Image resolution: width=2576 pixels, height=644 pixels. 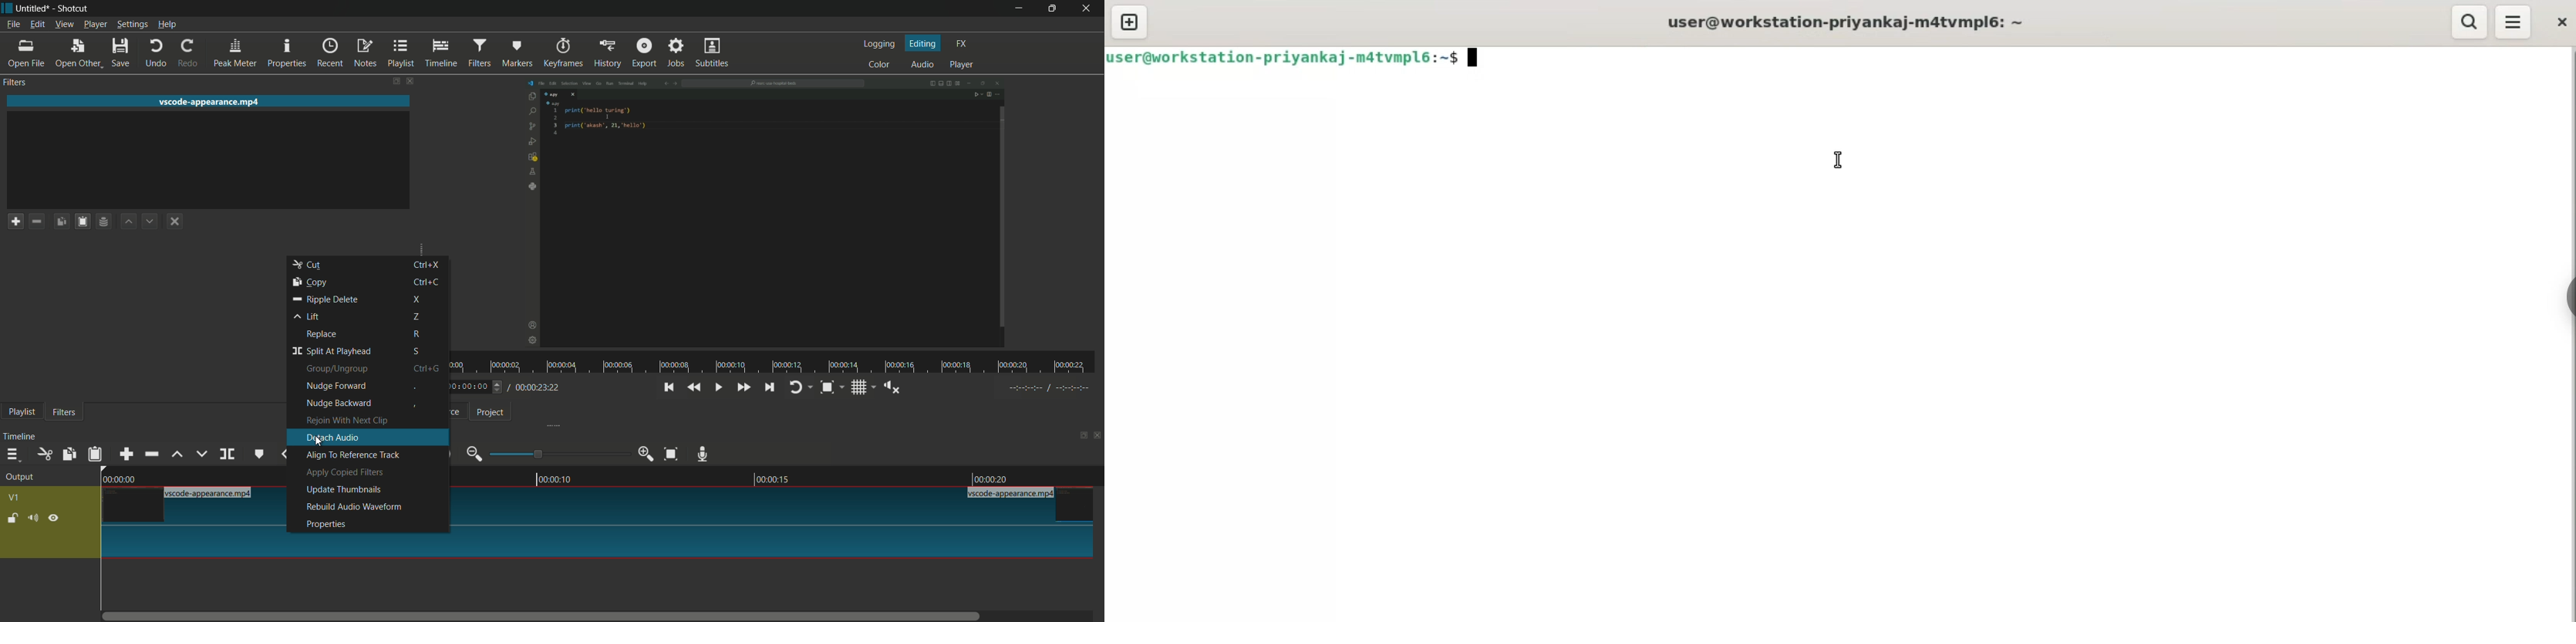 What do you see at coordinates (923, 64) in the screenshot?
I see `audio` at bounding box center [923, 64].